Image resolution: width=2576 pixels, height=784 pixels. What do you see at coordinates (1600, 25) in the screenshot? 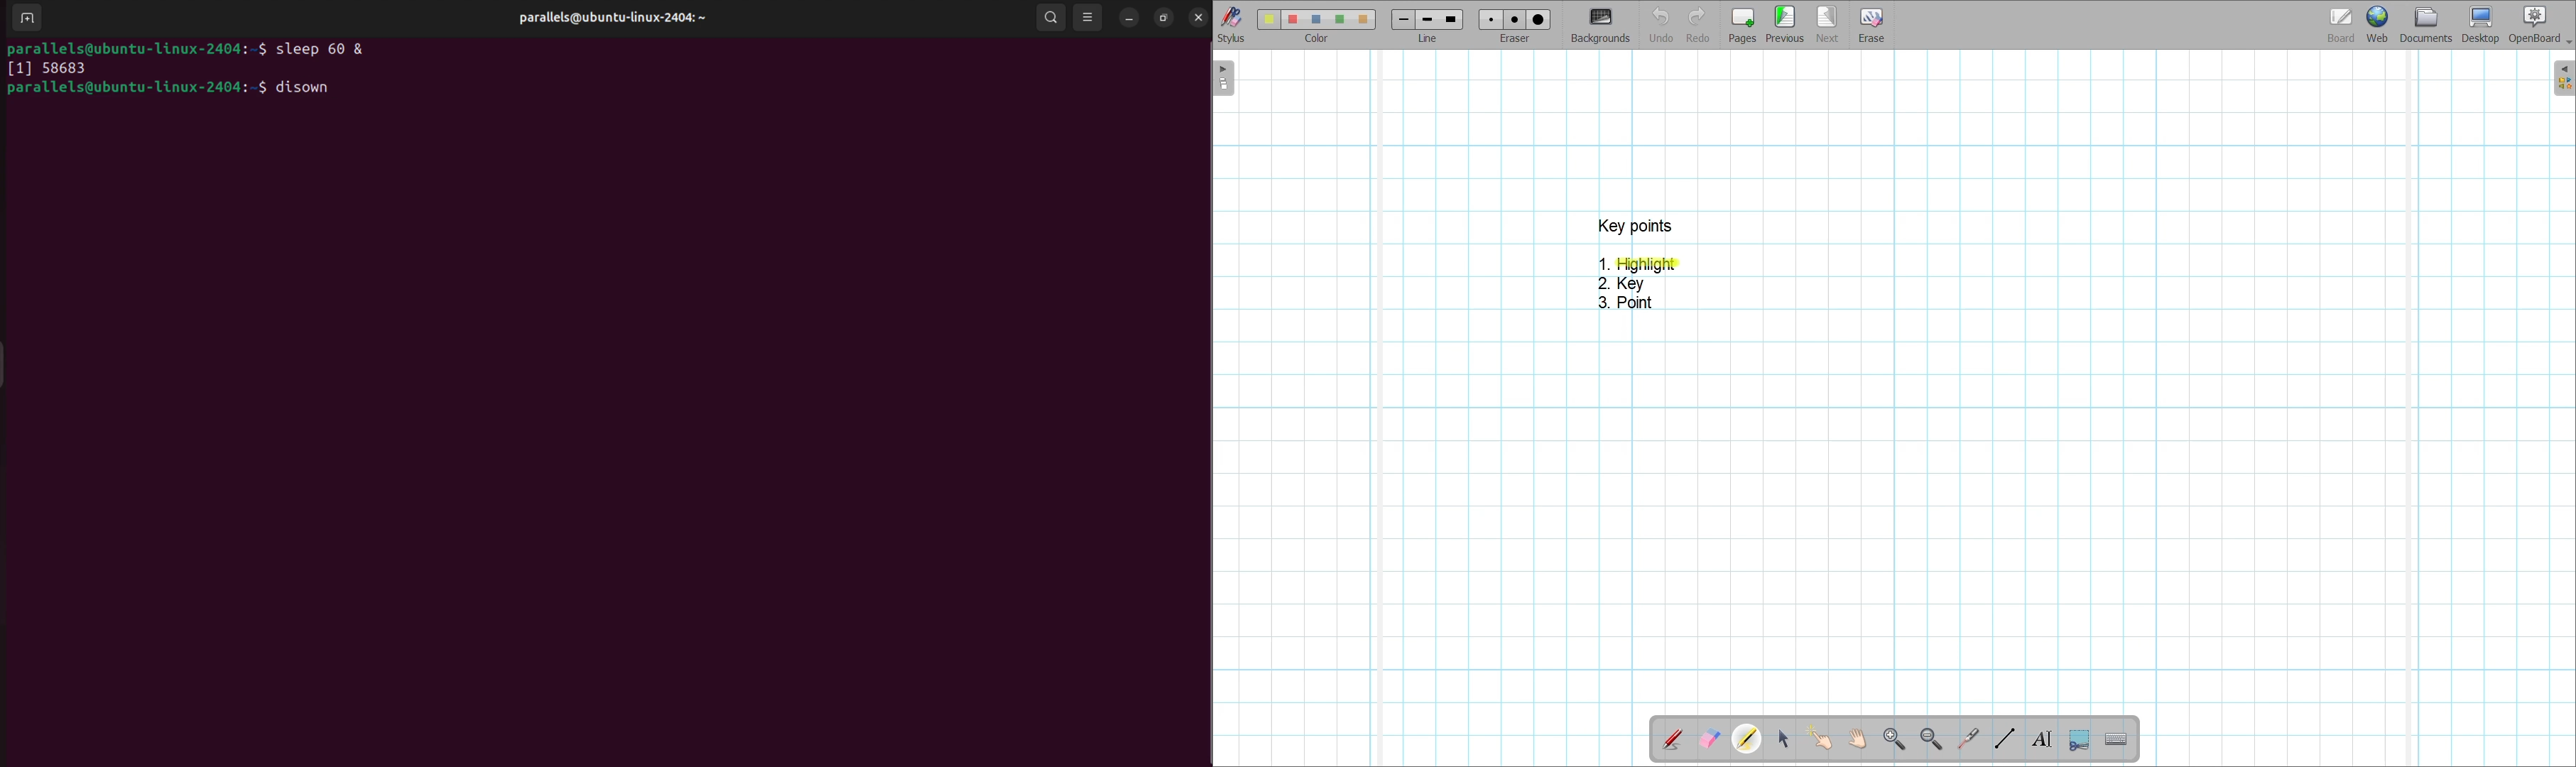
I see `Change background` at bounding box center [1600, 25].